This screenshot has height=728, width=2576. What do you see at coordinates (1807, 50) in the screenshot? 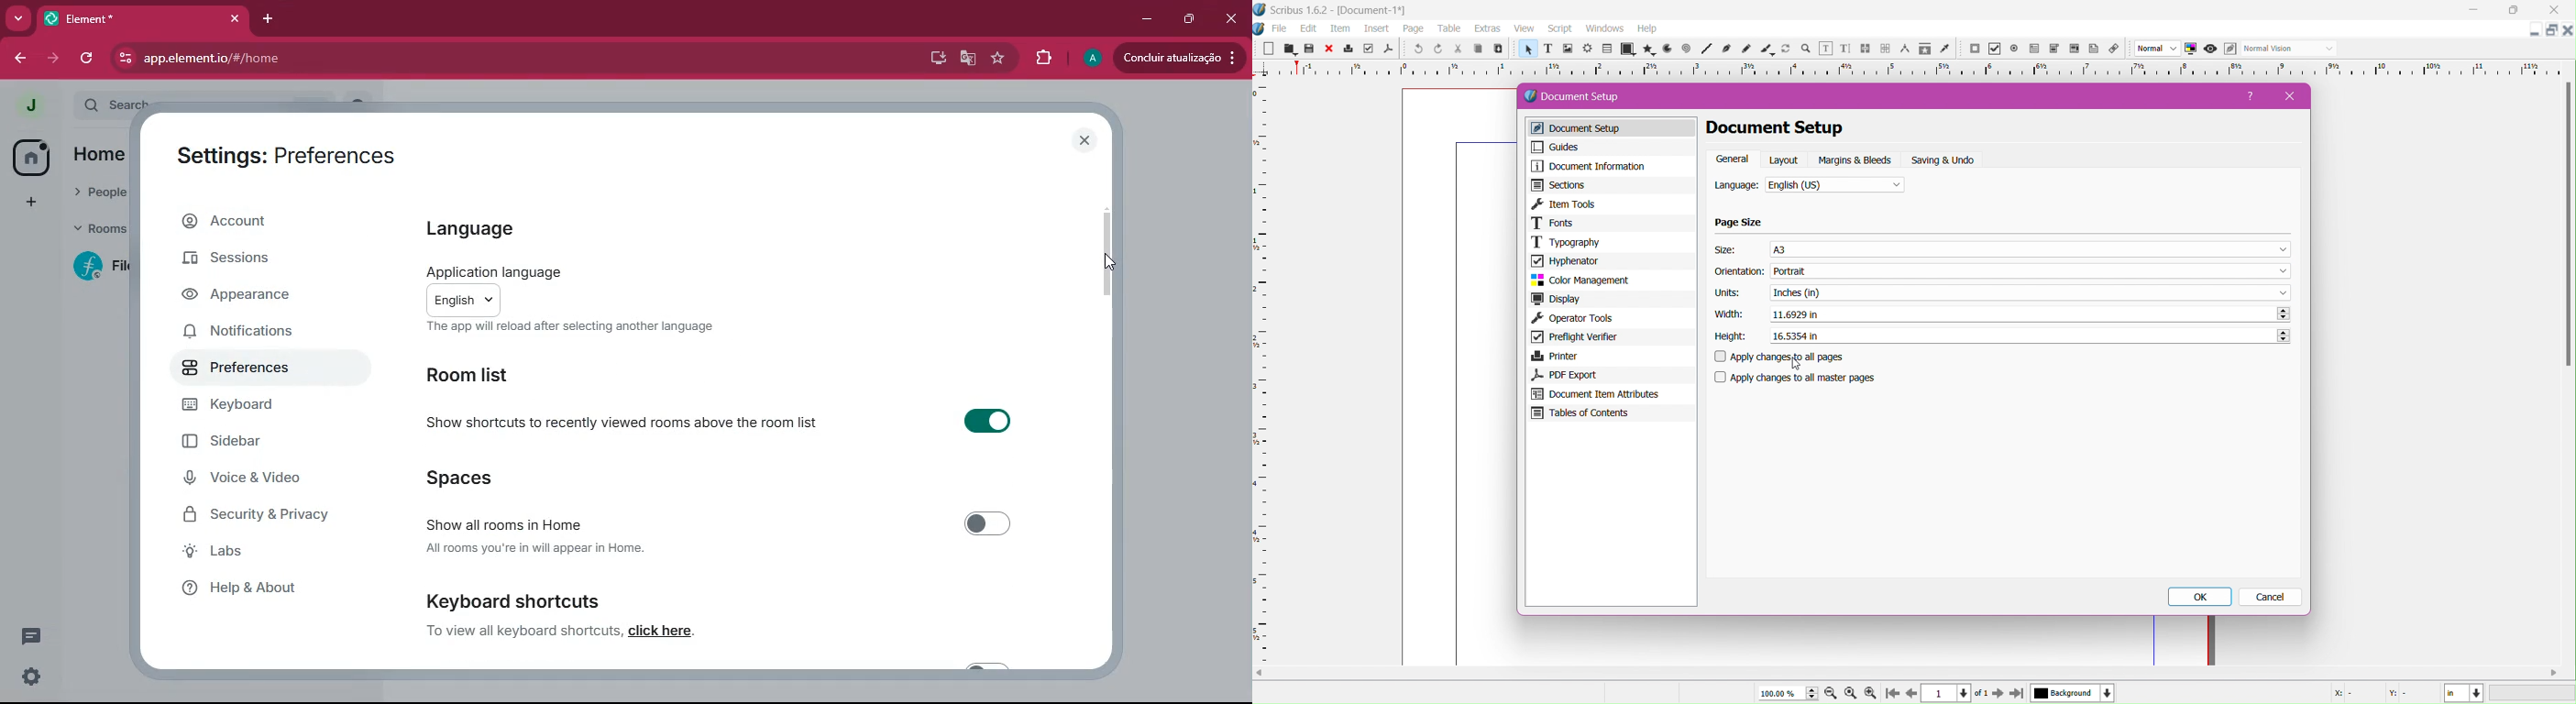
I see `zoom in or out` at bounding box center [1807, 50].